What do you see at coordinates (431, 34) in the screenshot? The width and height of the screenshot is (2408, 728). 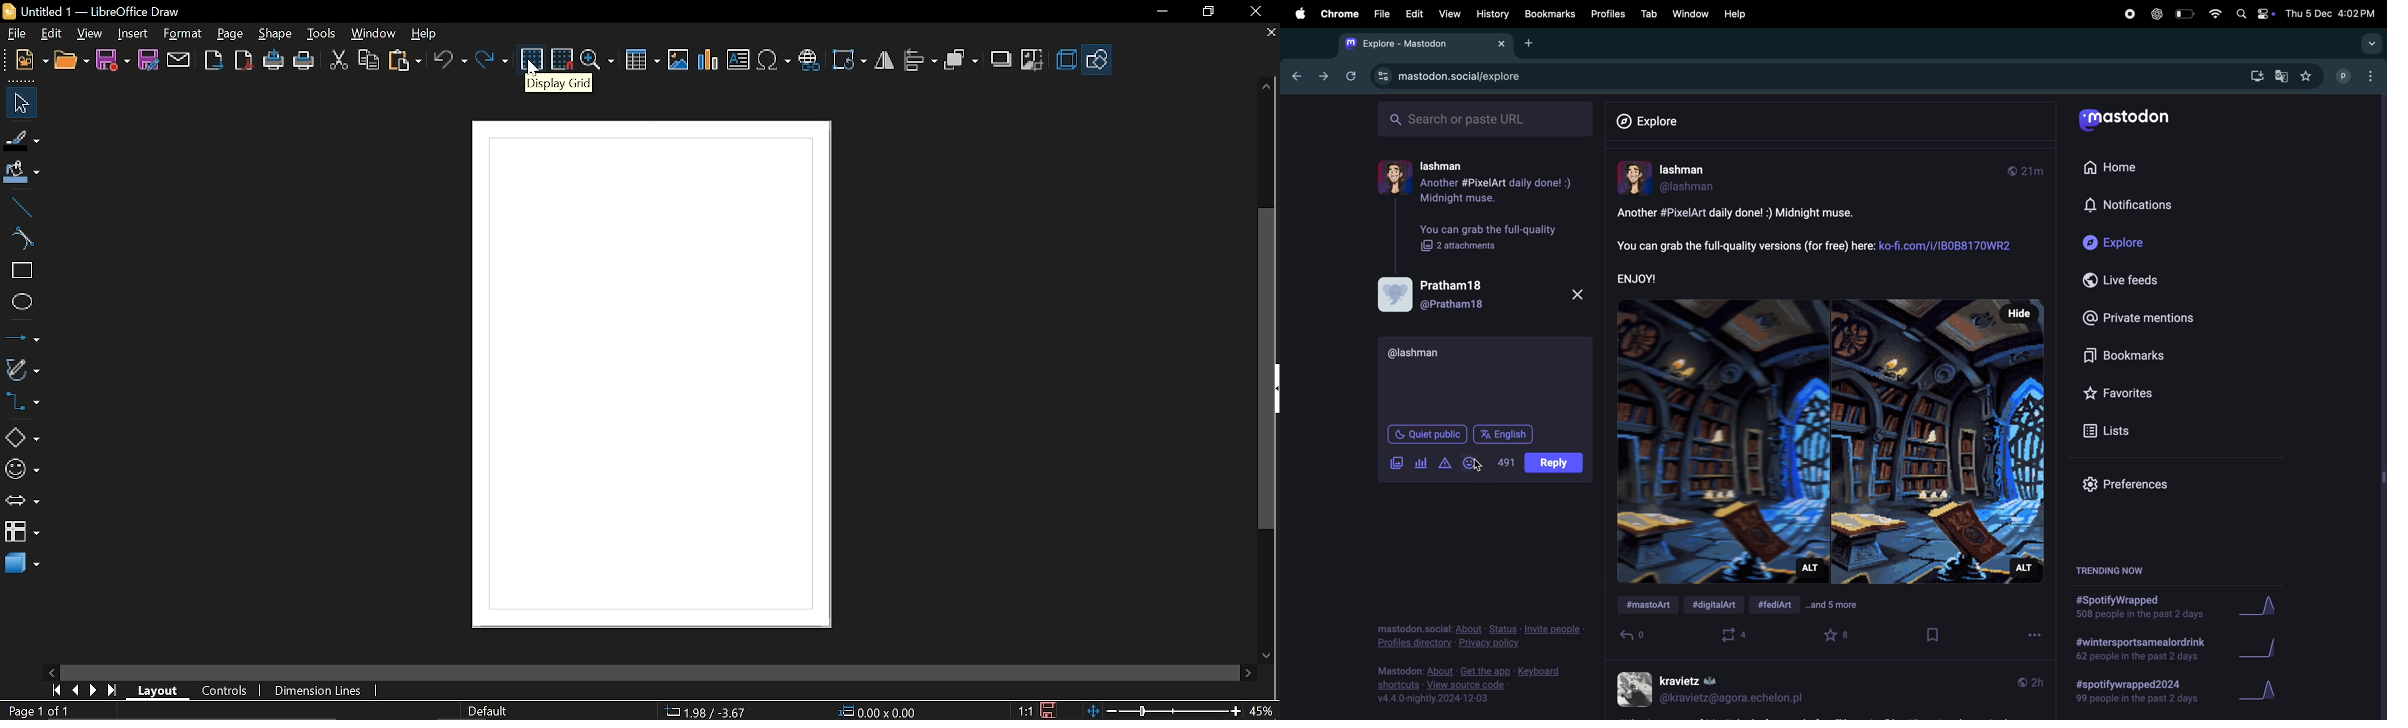 I see `help` at bounding box center [431, 34].